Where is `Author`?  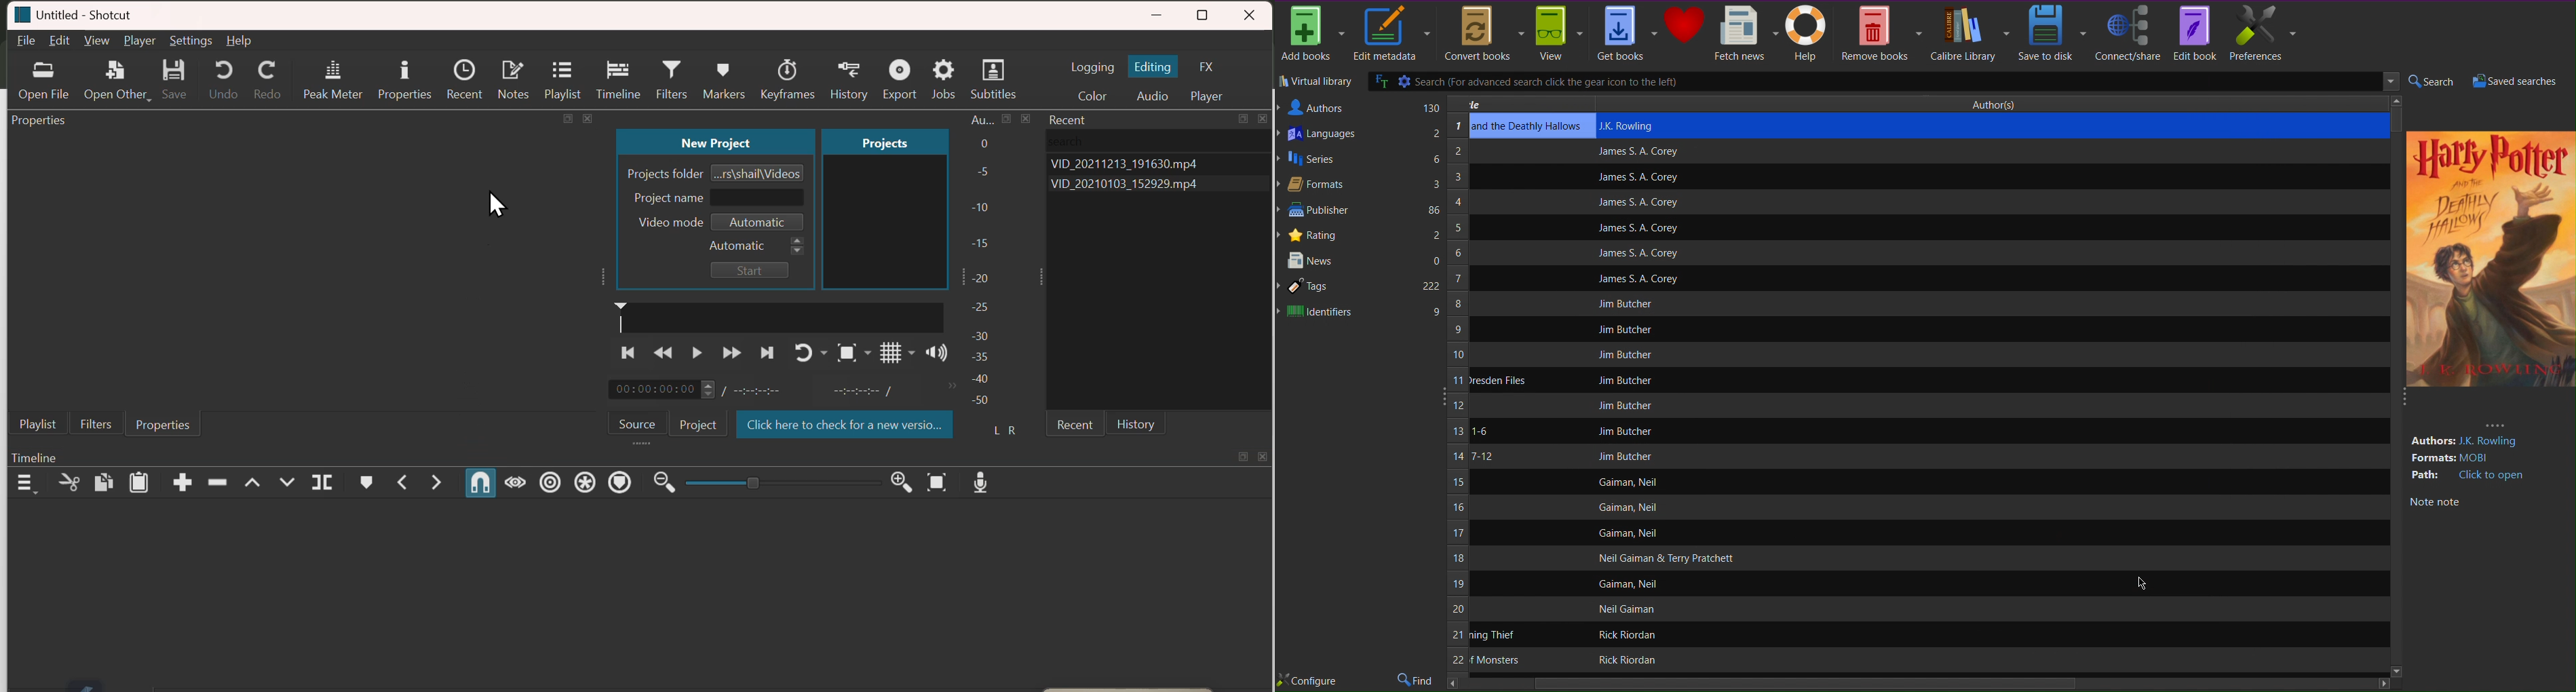
Author is located at coordinates (1999, 102).